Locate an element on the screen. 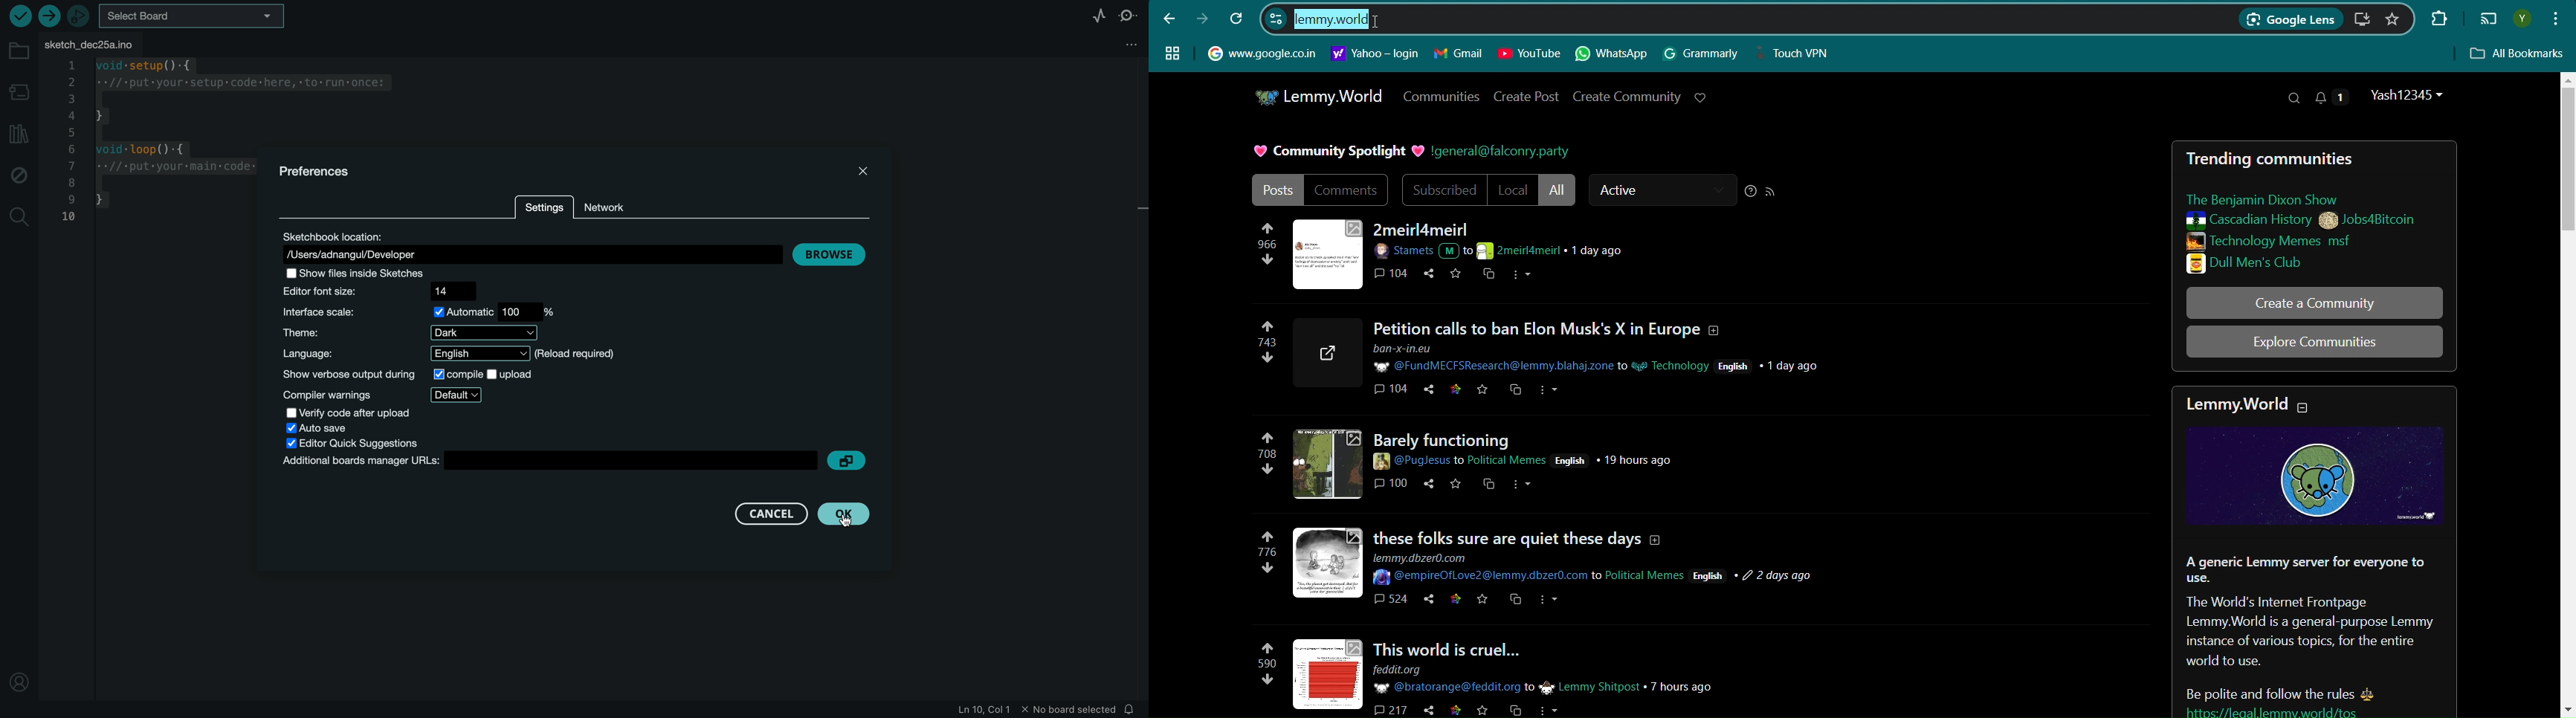 This screenshot has height=728, width=2576. Install Lemmy.world is located at coordinates (2364, 19).